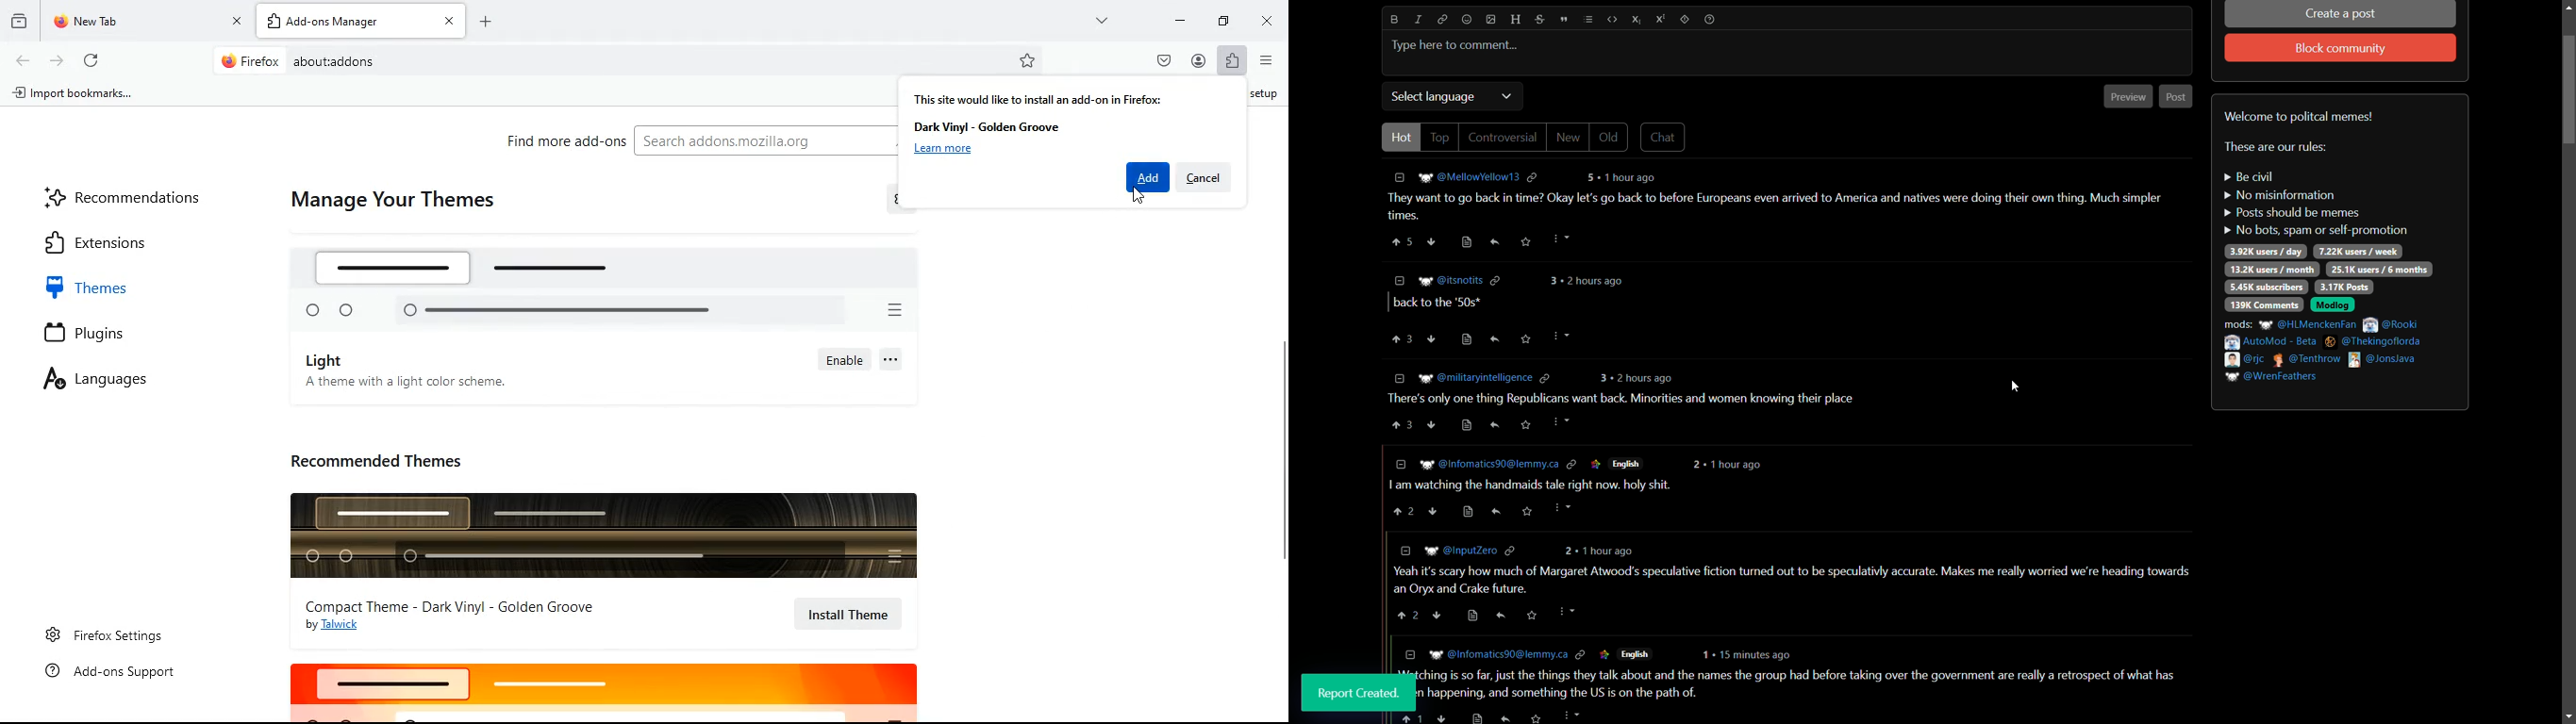  Describe the element at coordinates (601, 690) in the screenshot. I see `logo` at that location.